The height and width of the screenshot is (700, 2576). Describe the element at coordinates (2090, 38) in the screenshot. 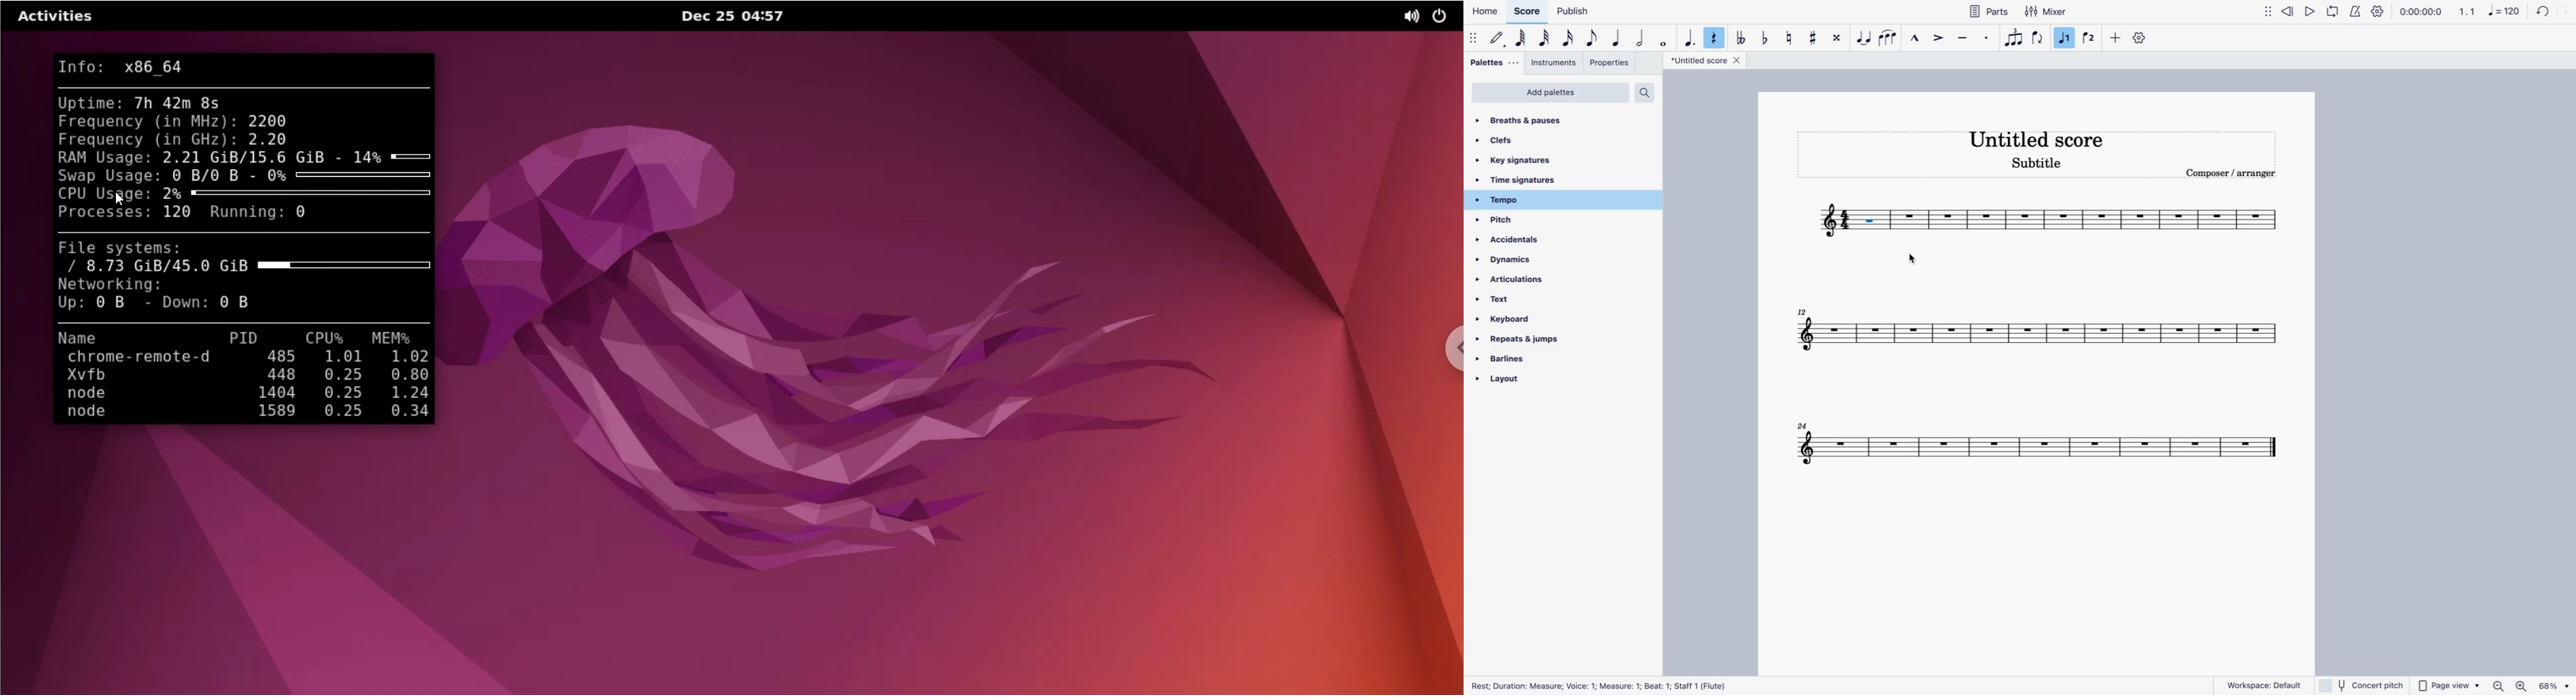

I see `voice 2` at that location.